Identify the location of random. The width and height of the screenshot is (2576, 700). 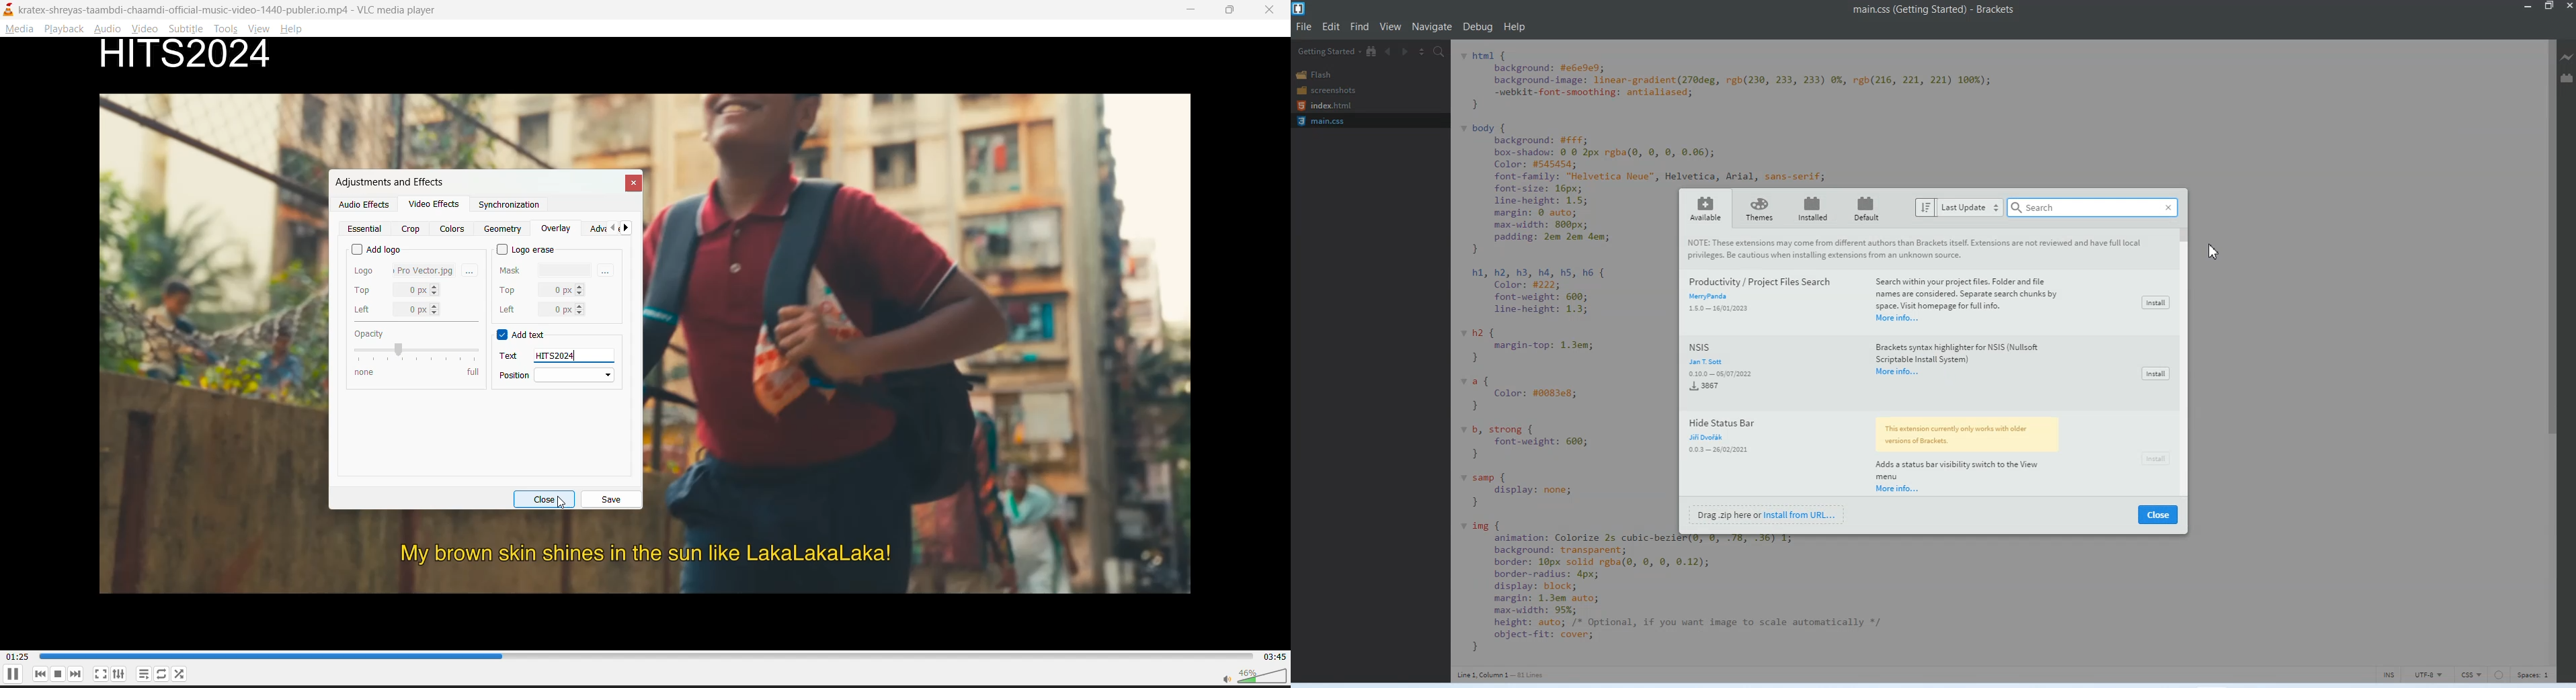
(182, 675).